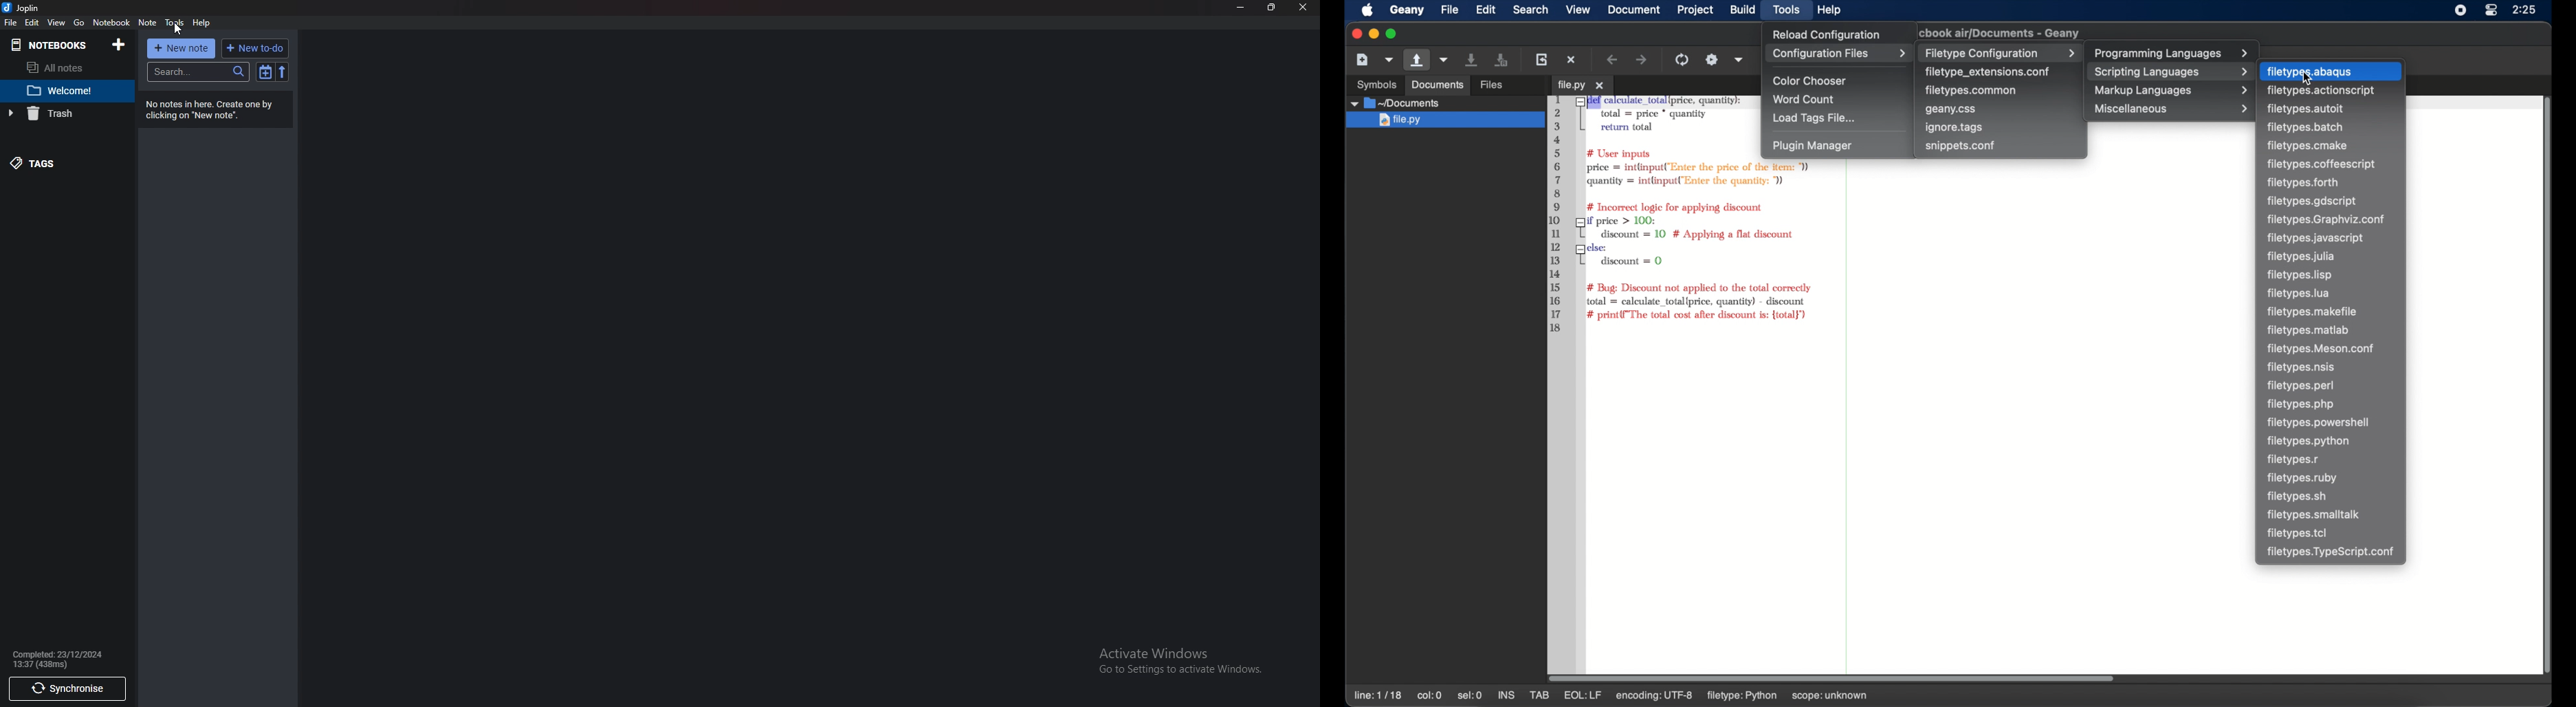 This screenshot has width=2576, height=728. I want to click on , so click(1371, 83).